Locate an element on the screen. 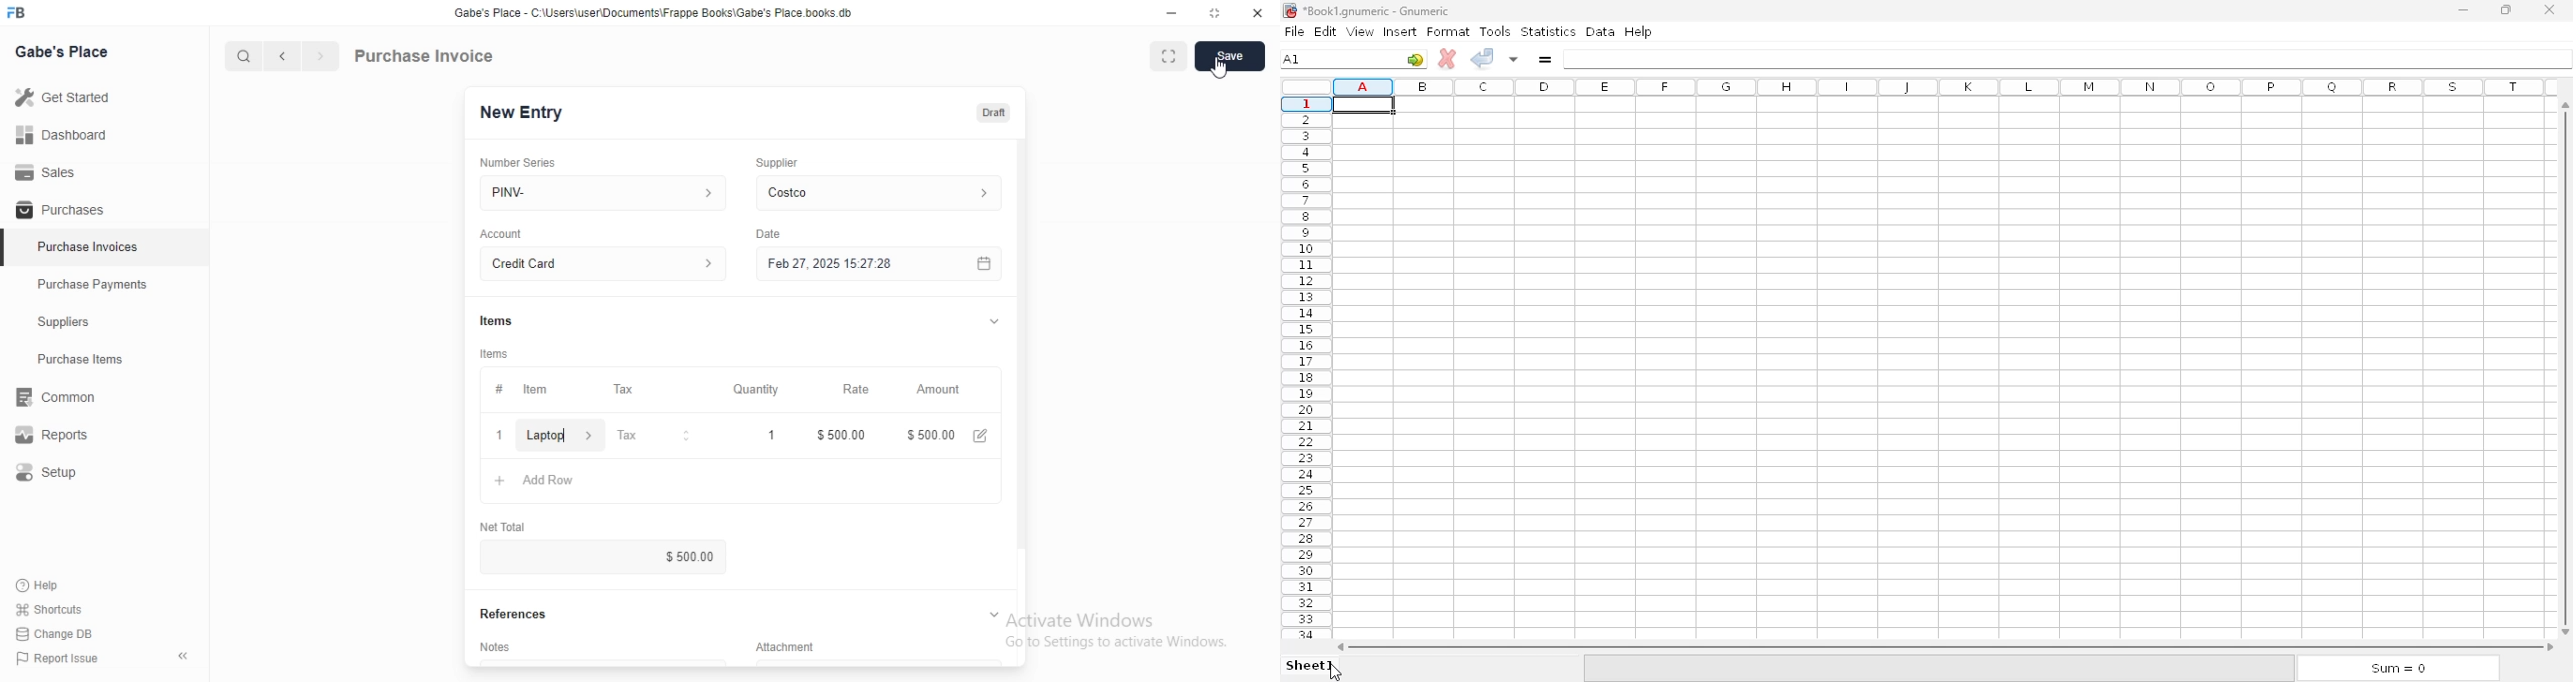 This screenshot has height=700, width=2576. Vertical slide bar is located at coordinates (1022, 365).